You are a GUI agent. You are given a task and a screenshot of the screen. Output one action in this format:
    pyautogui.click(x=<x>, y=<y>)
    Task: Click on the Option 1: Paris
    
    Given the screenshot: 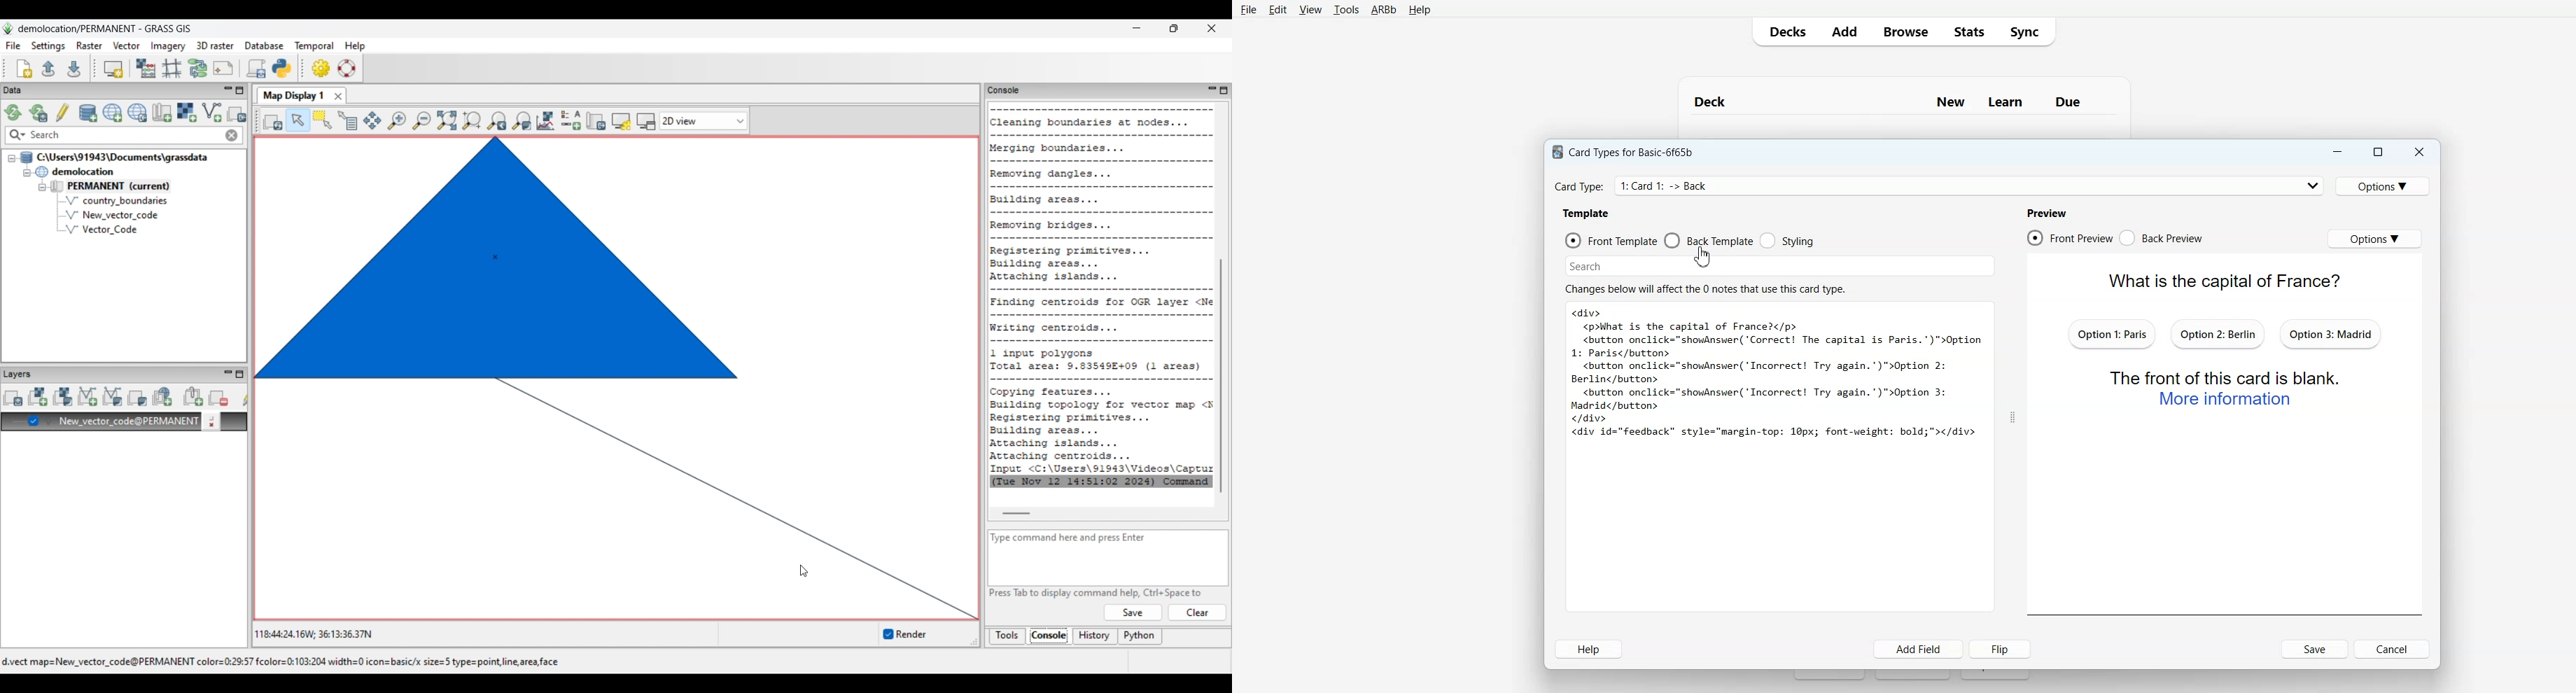 What is the action you would take?
    pyautogui.click(x=2112, y=333)
    